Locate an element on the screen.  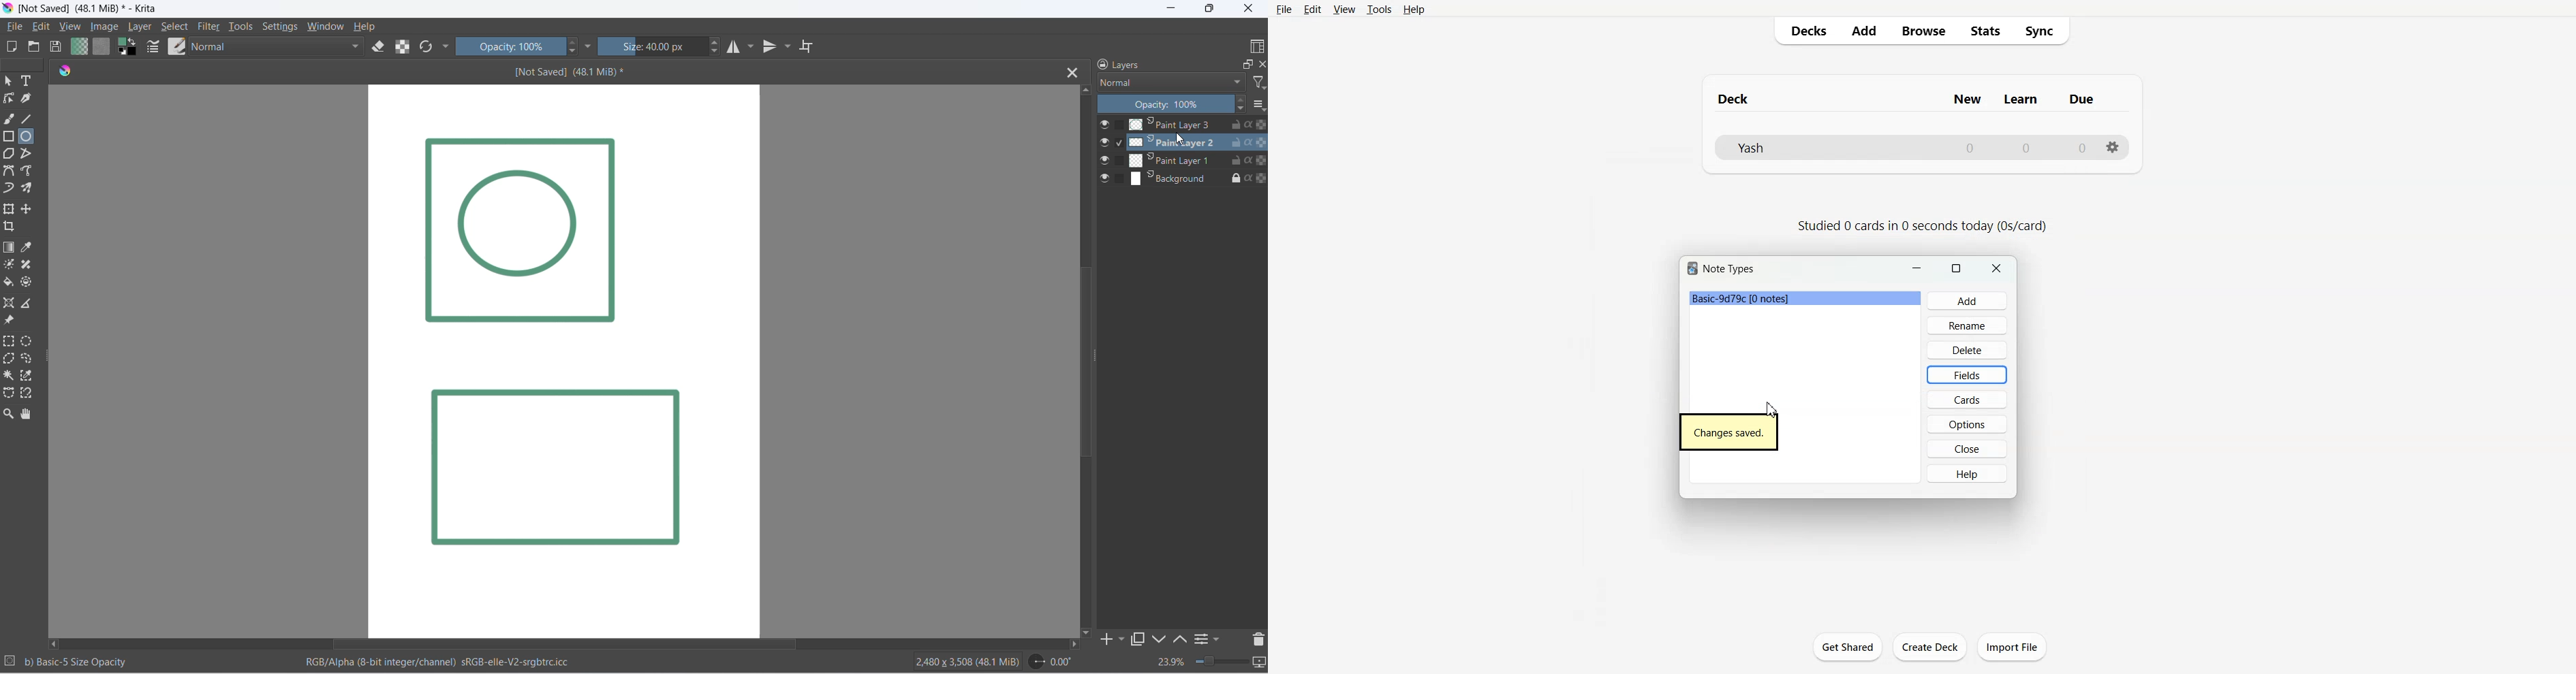
Column name is located at coordinates (1967, 99).